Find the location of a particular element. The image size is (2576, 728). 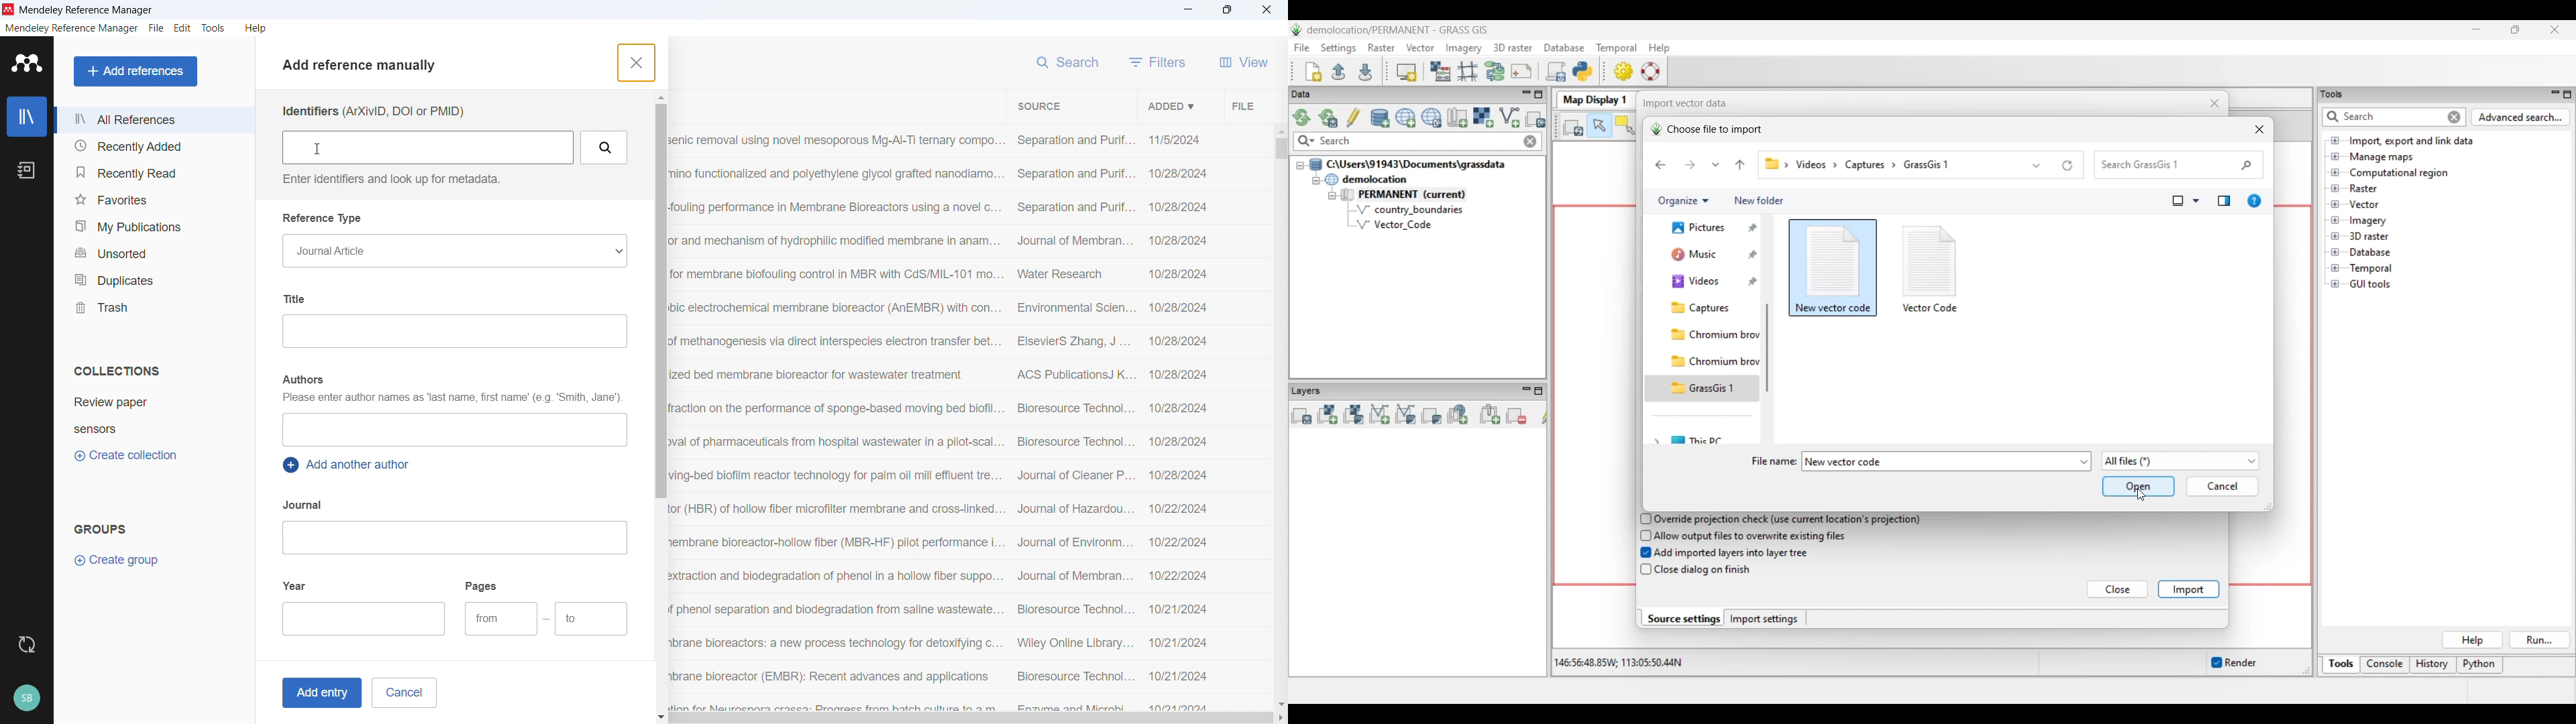

All references  is located at coordinates (154, 119).